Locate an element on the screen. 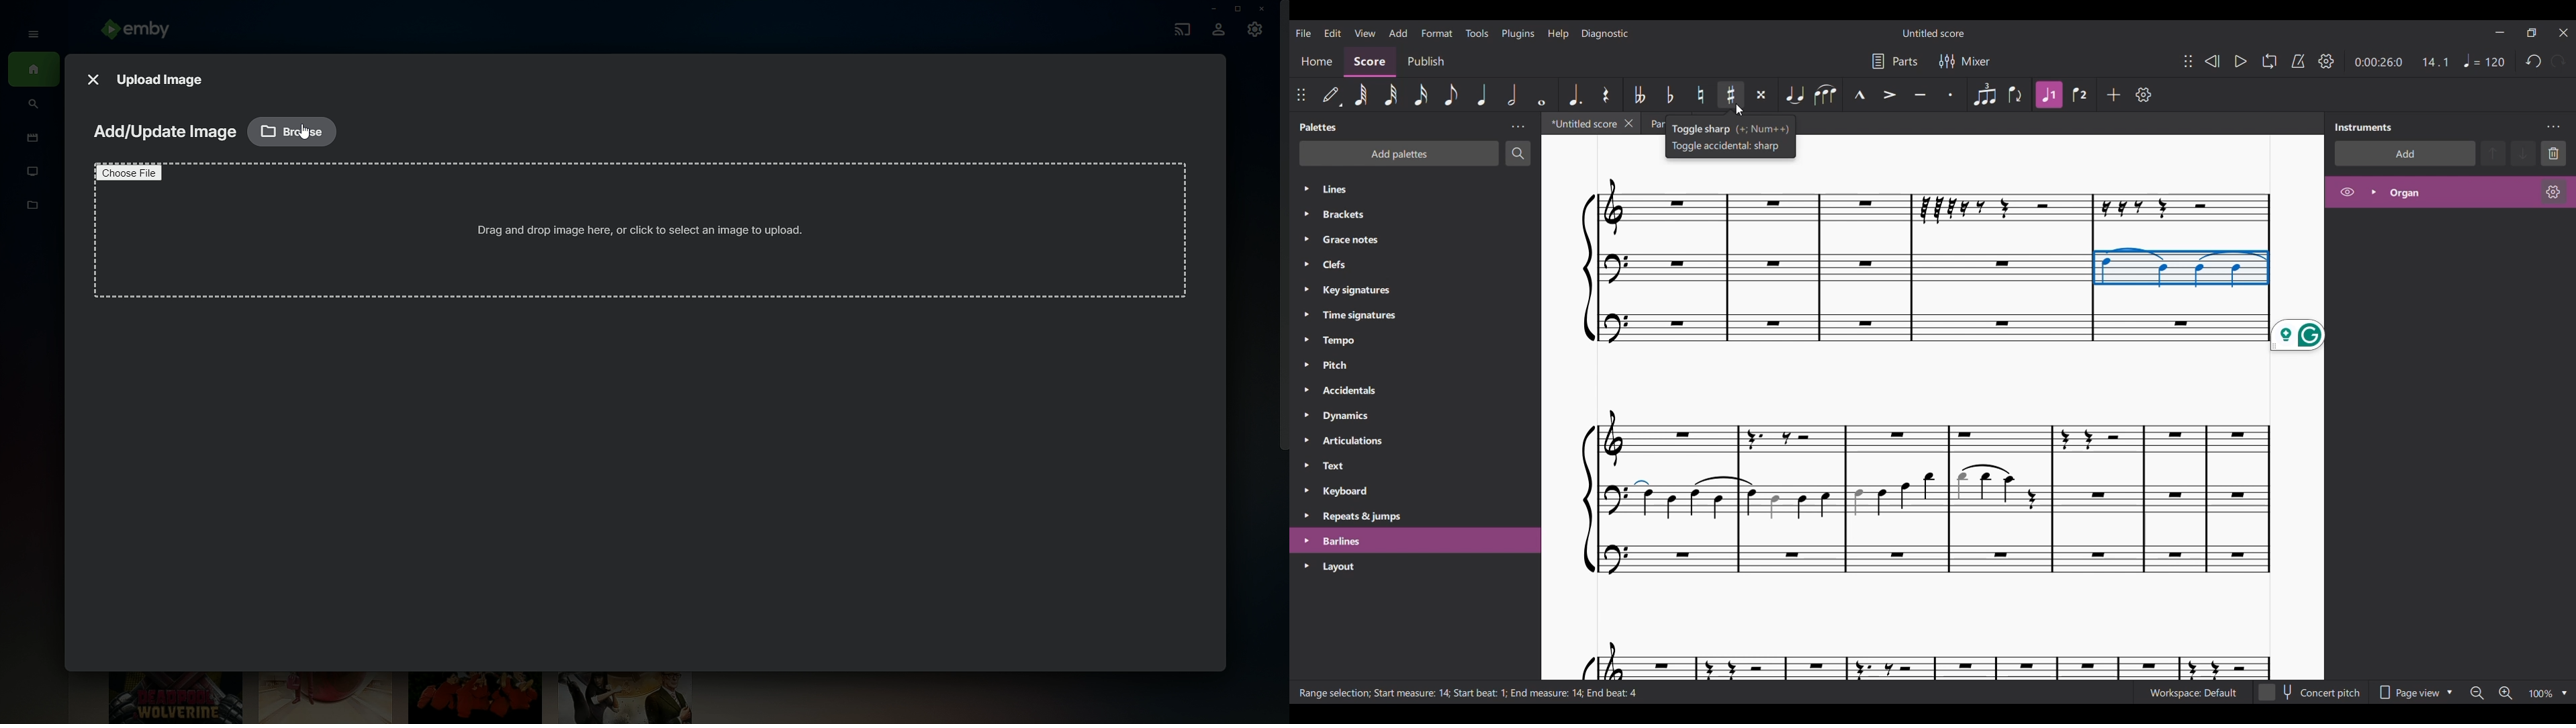  32nd note is located at coordinates (1392, 95).